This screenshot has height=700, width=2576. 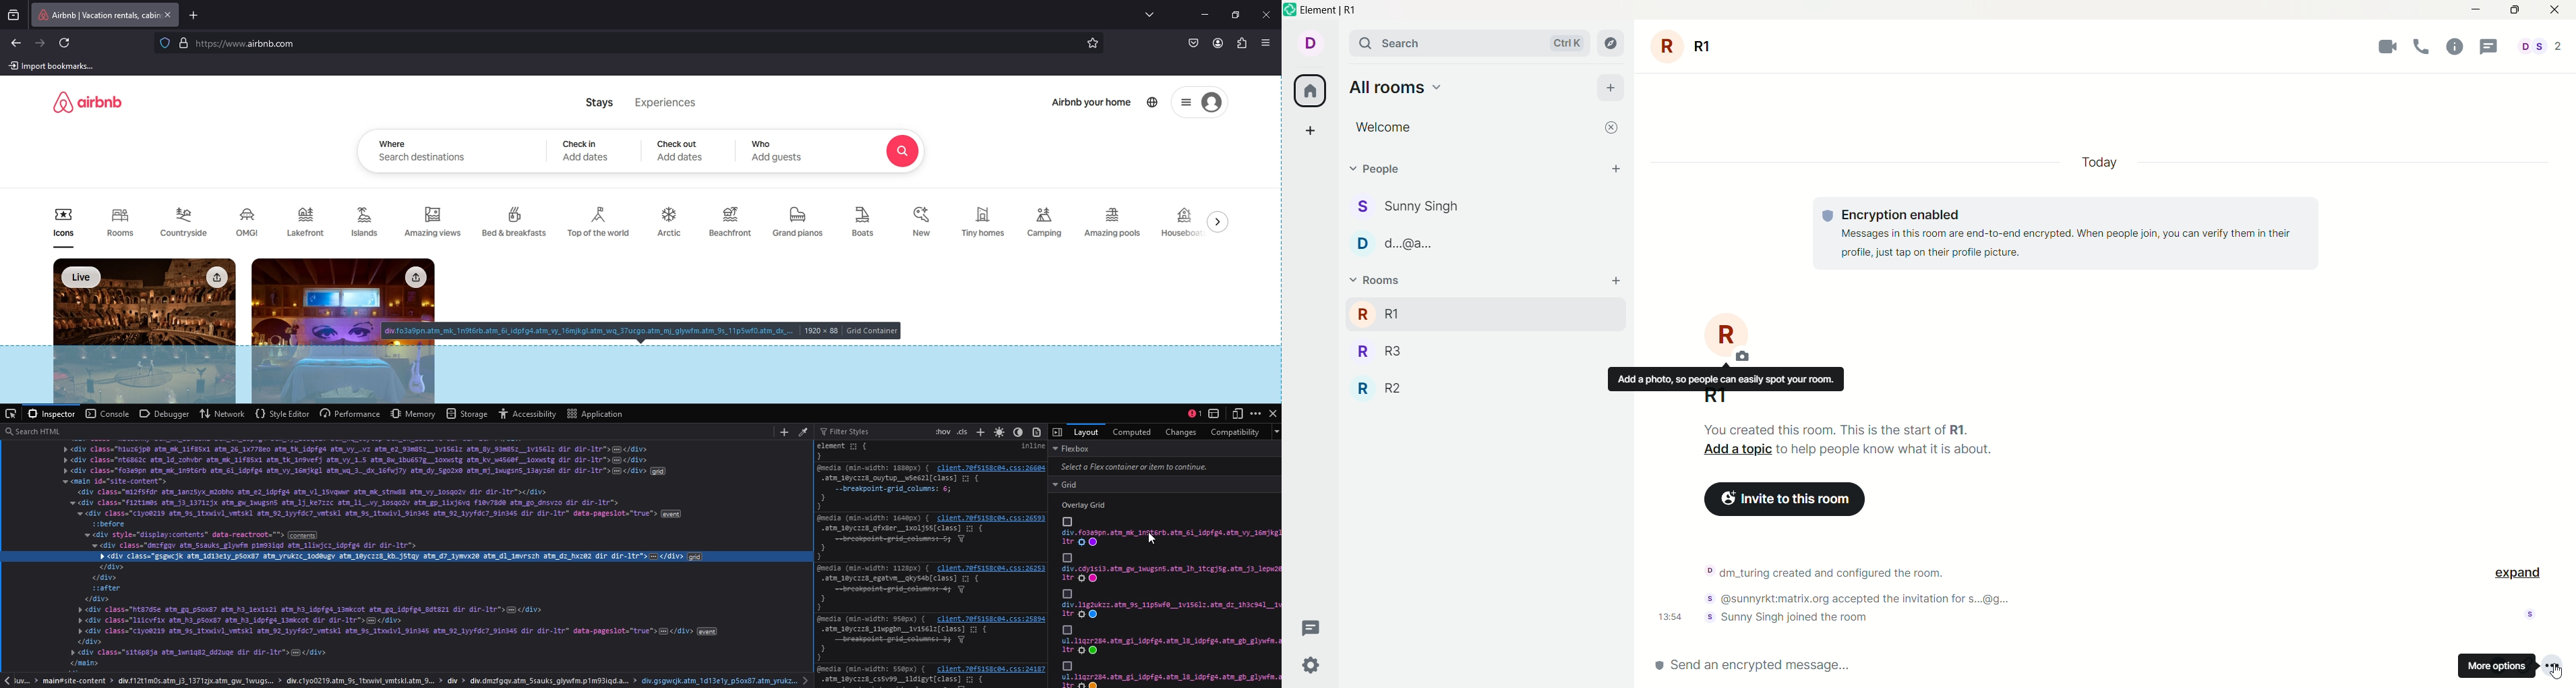 I want to click on maximize, so click(x=2514, y=10).